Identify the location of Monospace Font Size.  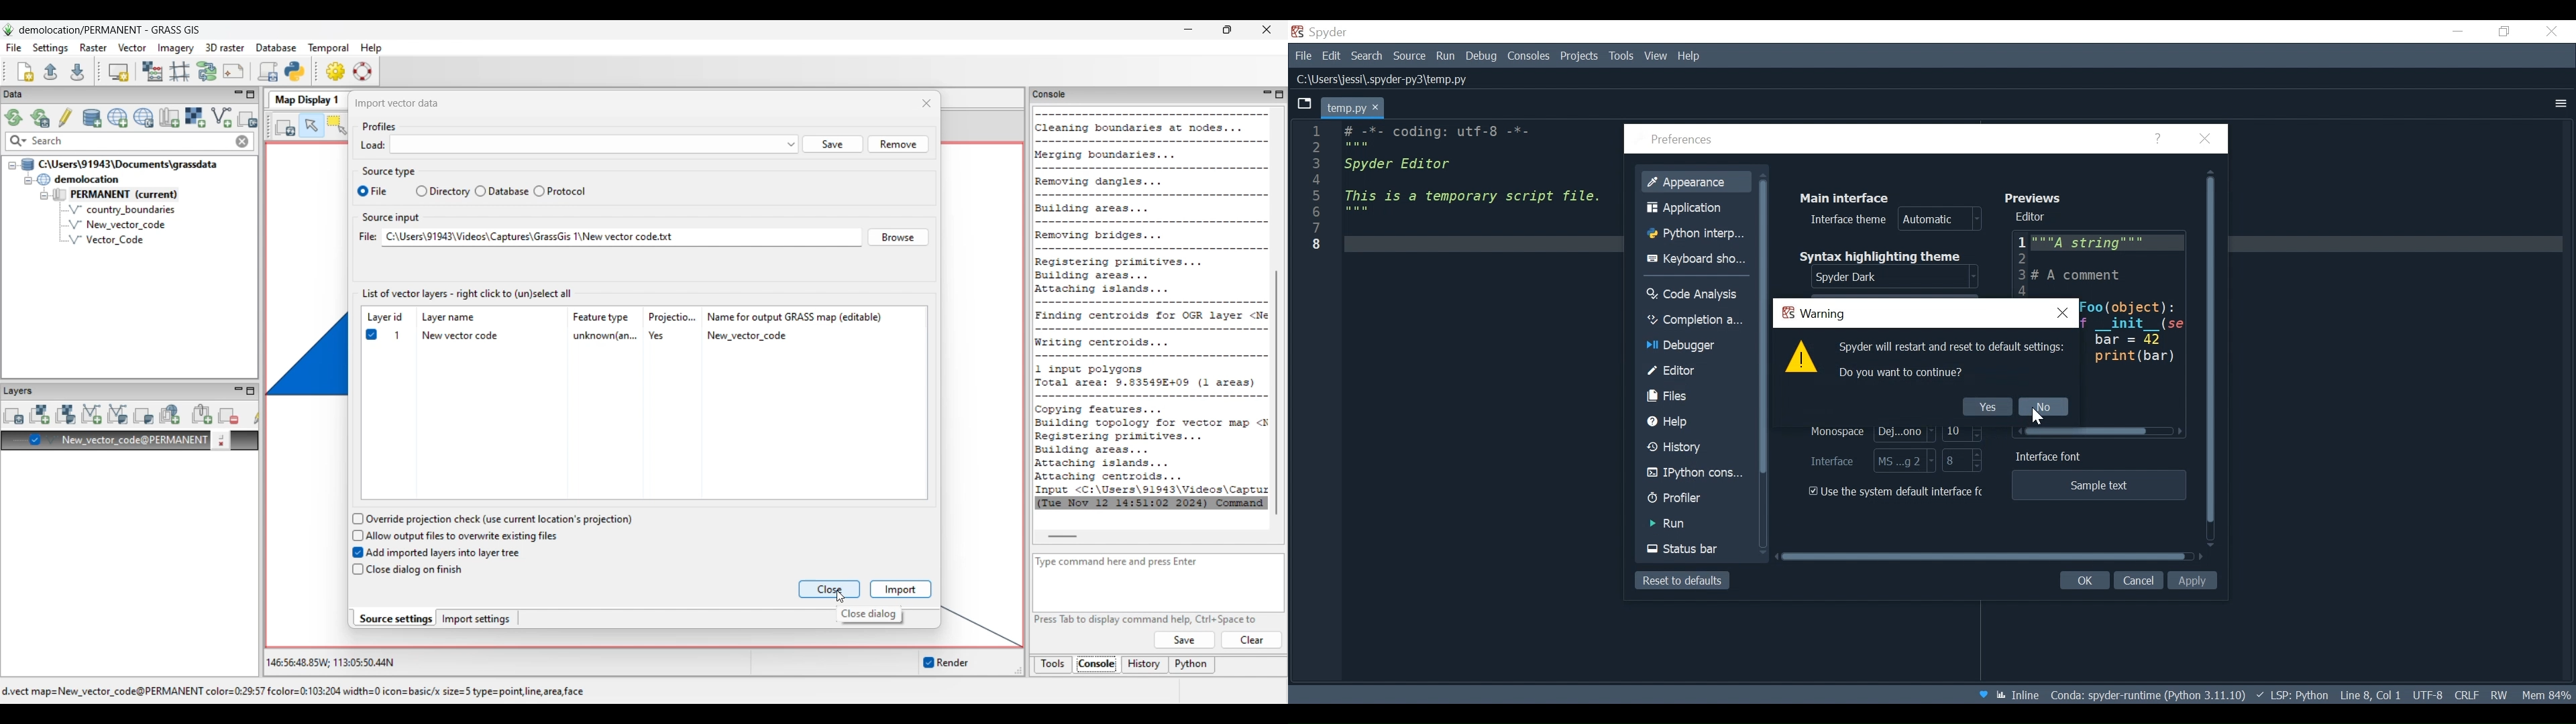
(1963, 430).